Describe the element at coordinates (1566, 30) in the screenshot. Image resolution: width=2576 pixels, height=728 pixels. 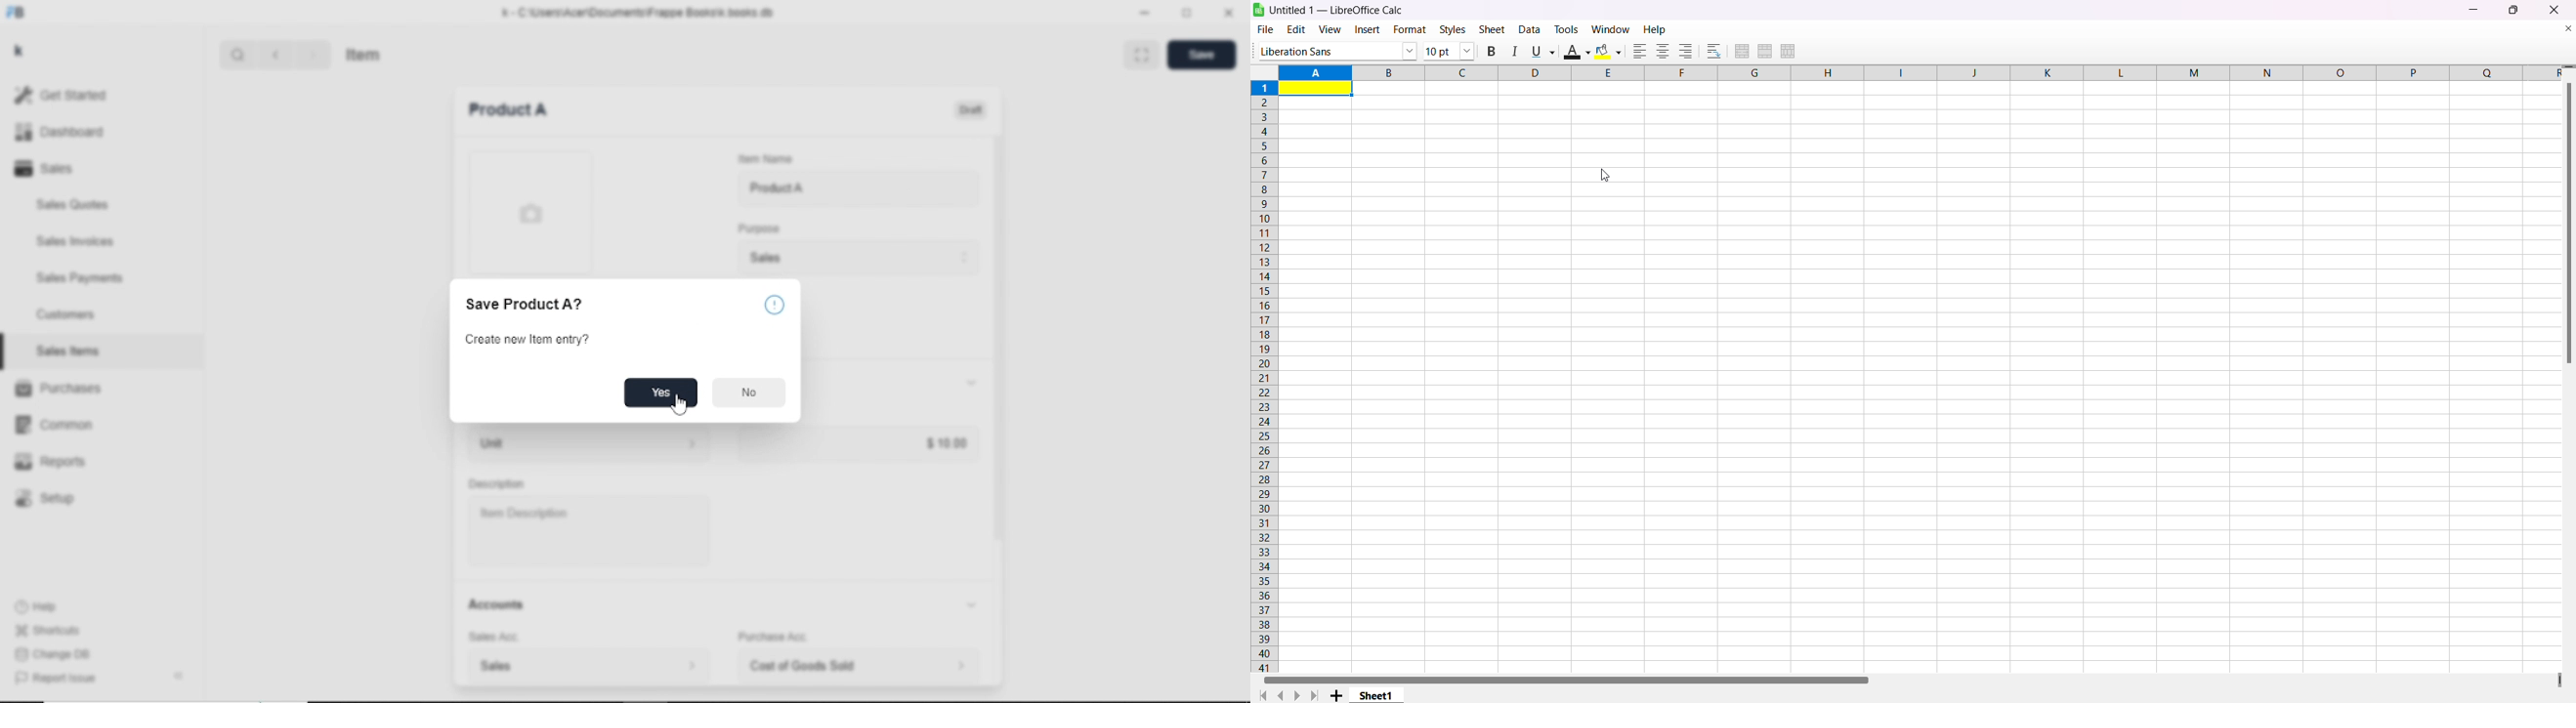
I see `tools` at that location.